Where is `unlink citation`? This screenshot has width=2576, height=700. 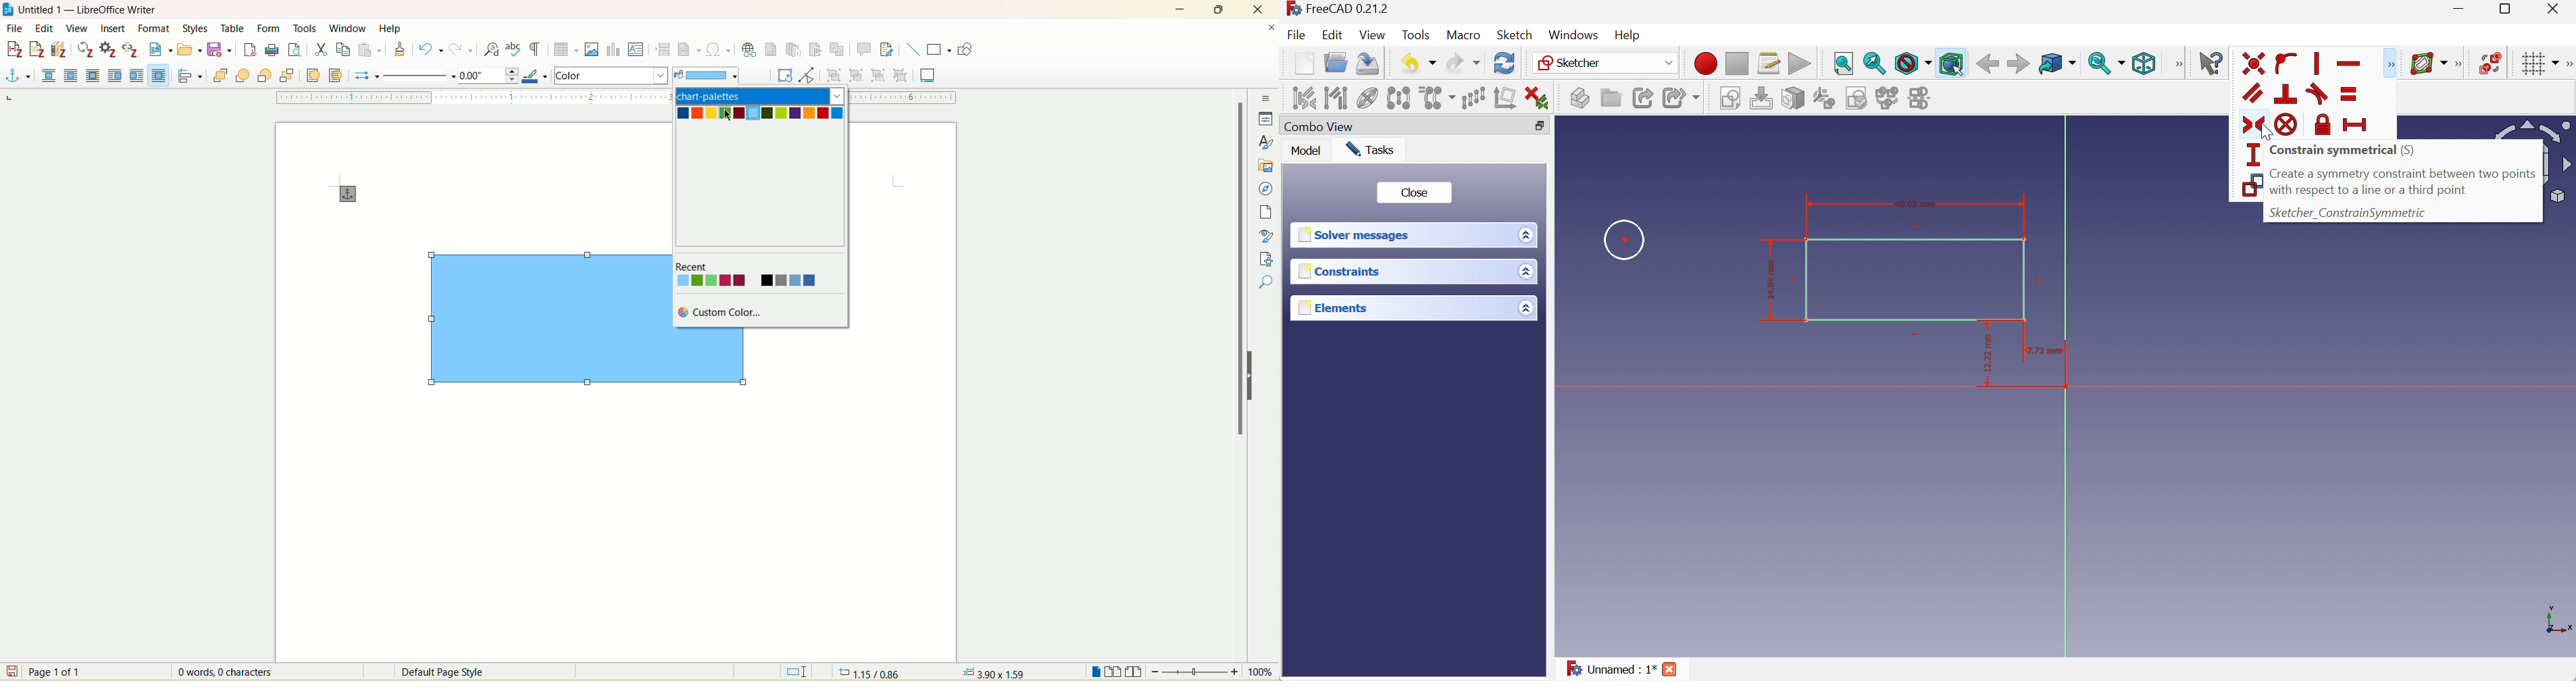
unlink citation is located at coordinates (129, 49).